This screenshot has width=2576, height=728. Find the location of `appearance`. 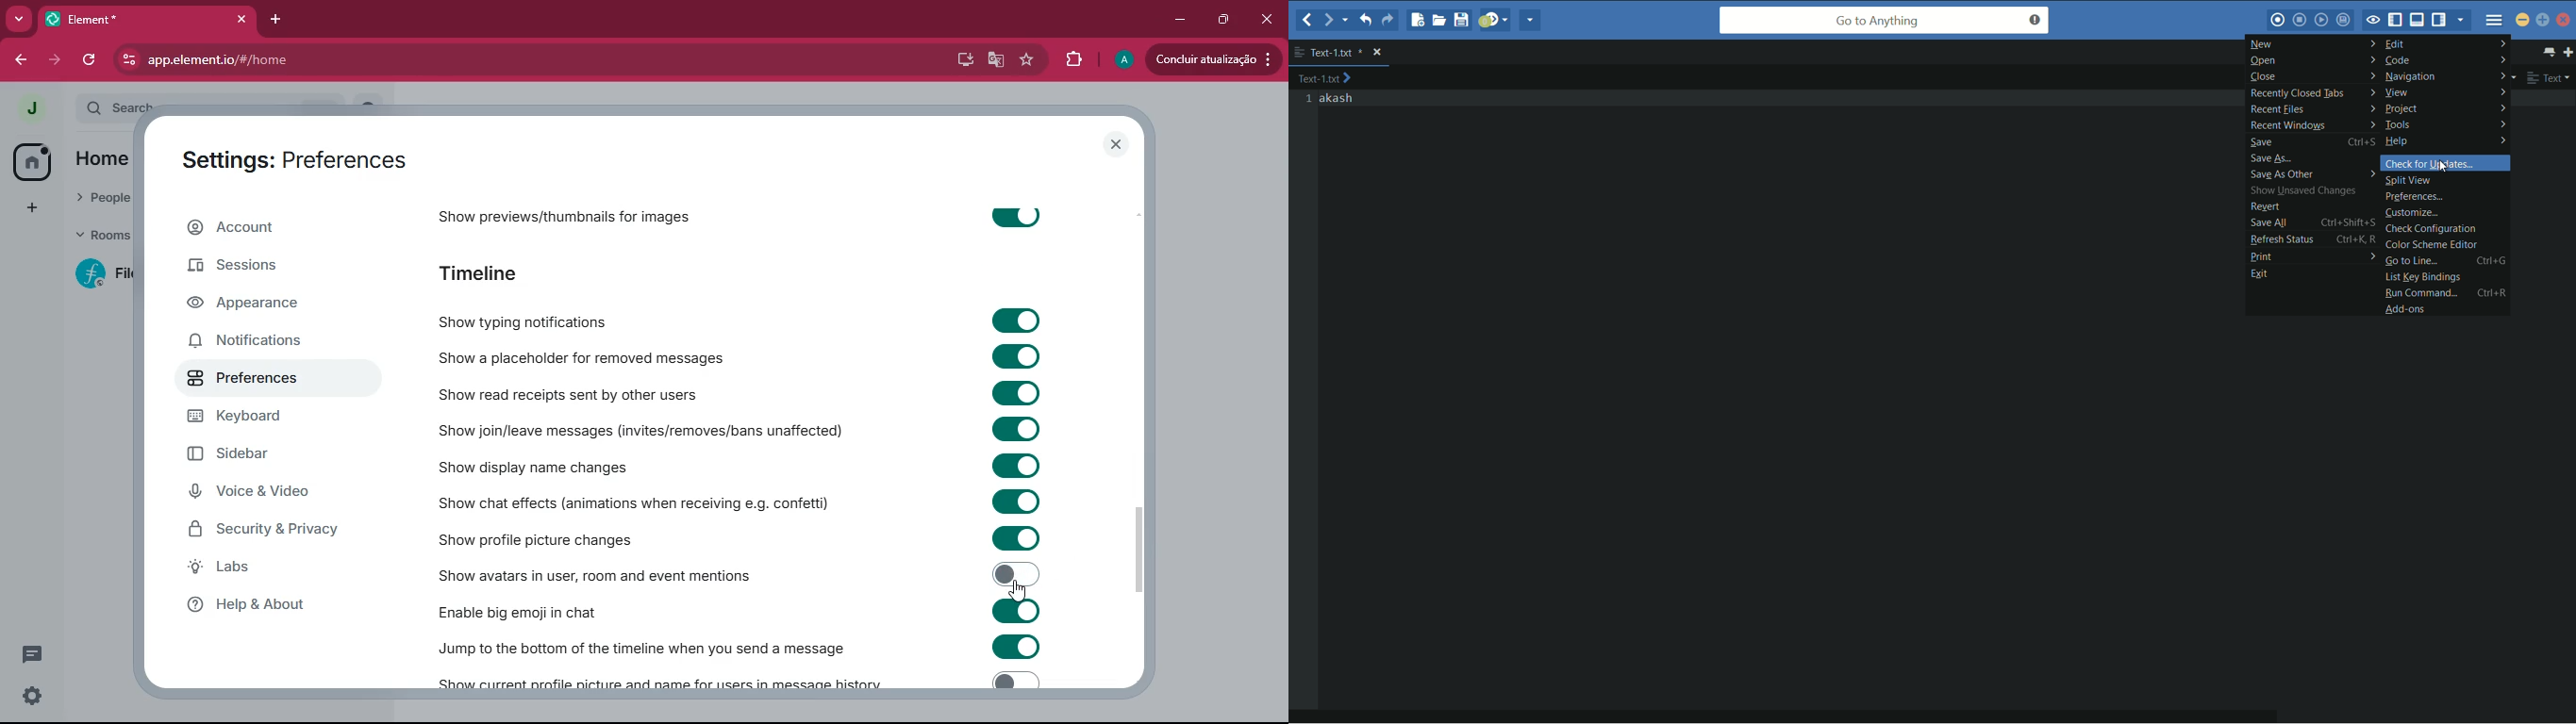

appearance is located at coordinates (264, 306).